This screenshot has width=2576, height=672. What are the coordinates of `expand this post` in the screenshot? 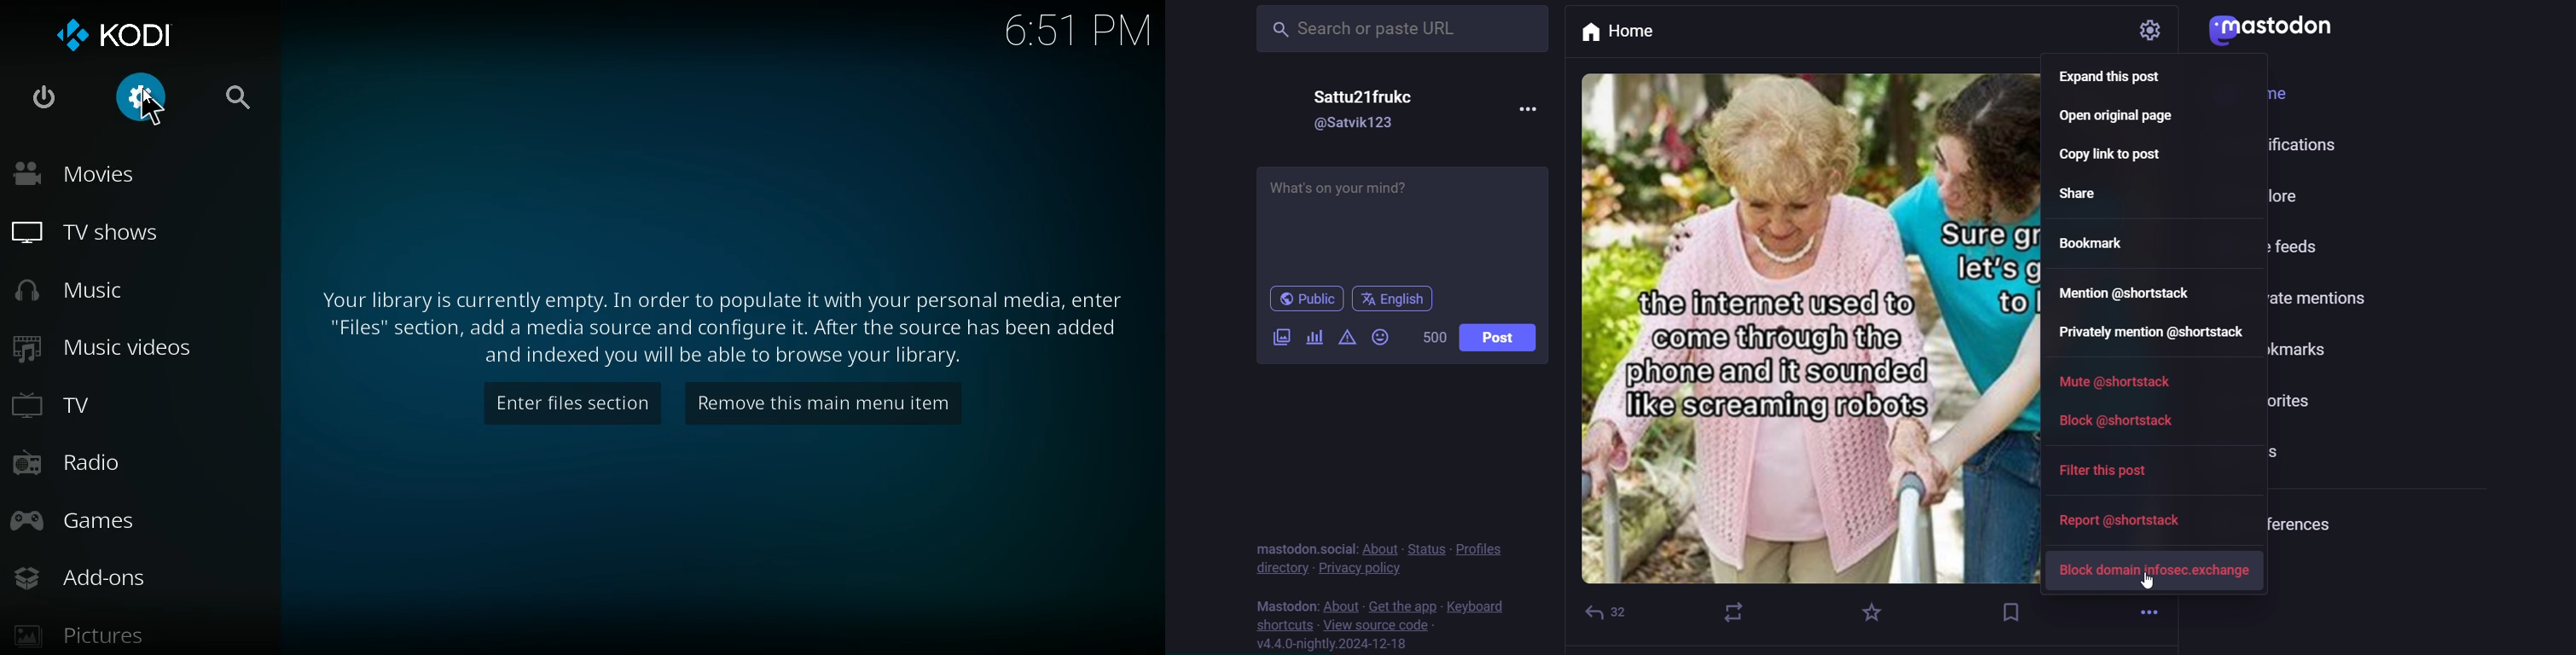 It's located at (2120, 80).